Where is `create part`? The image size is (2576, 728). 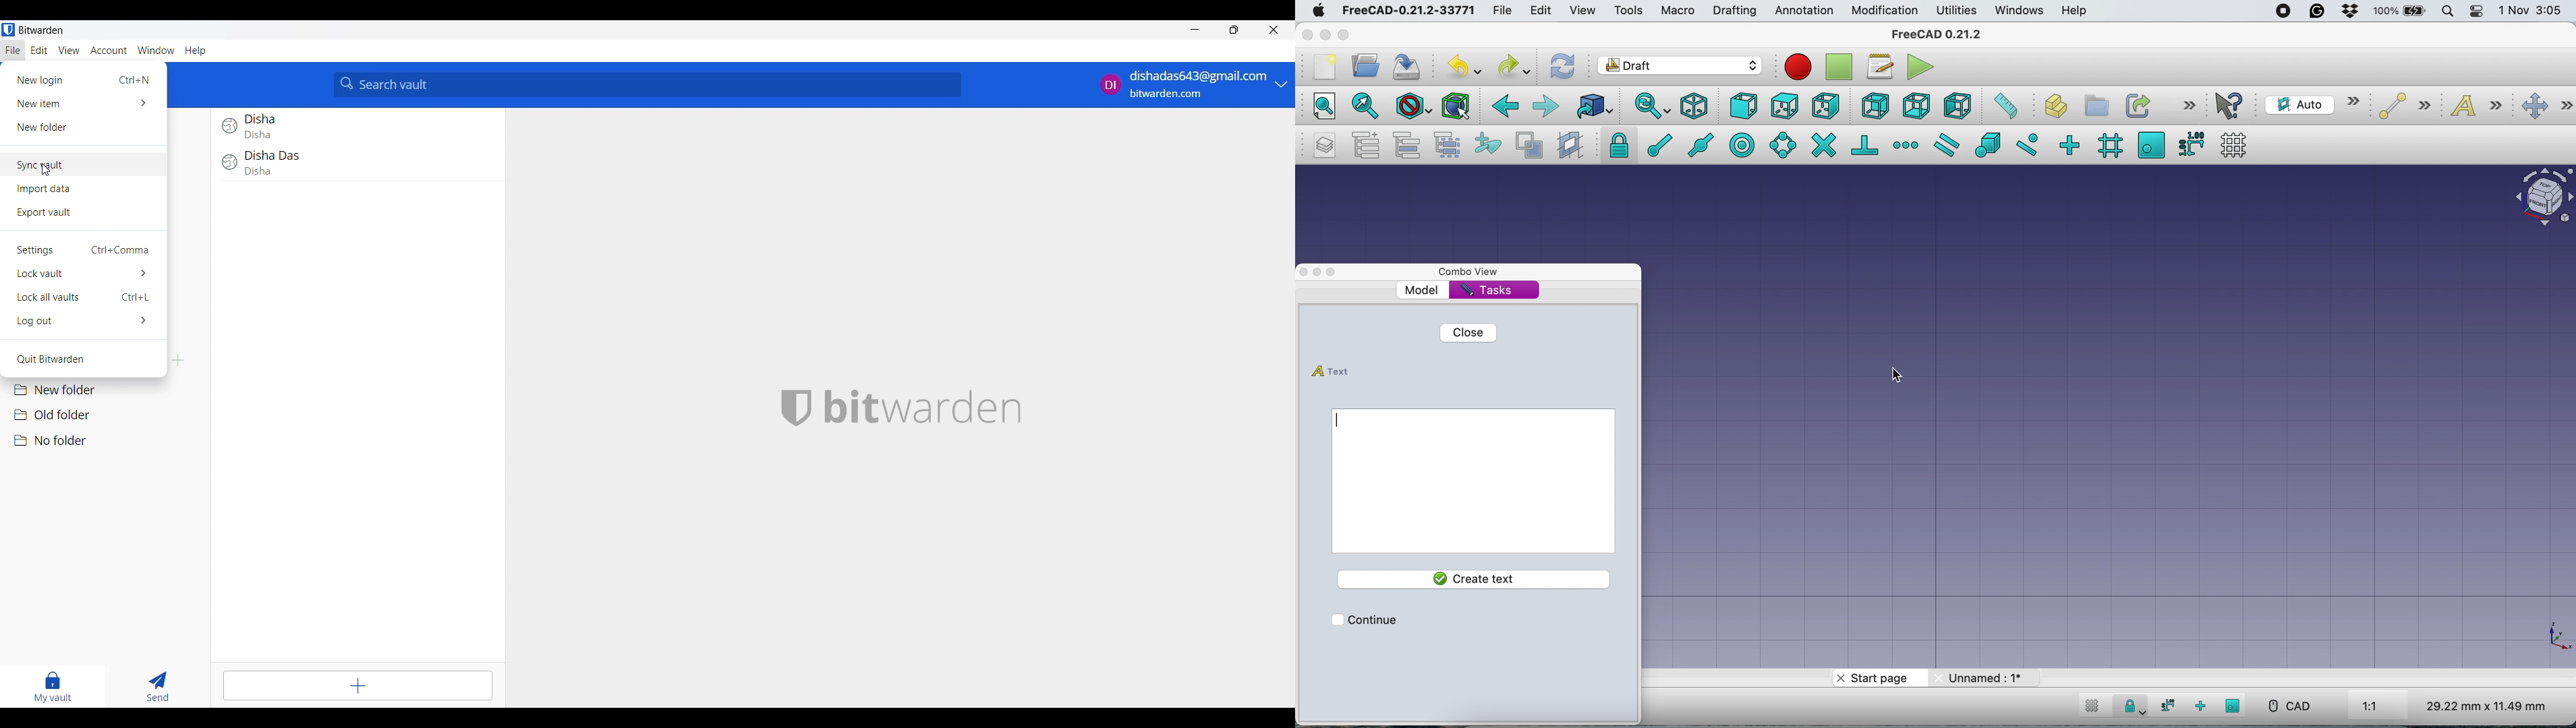
create part is located at coordinates (2092, 106).